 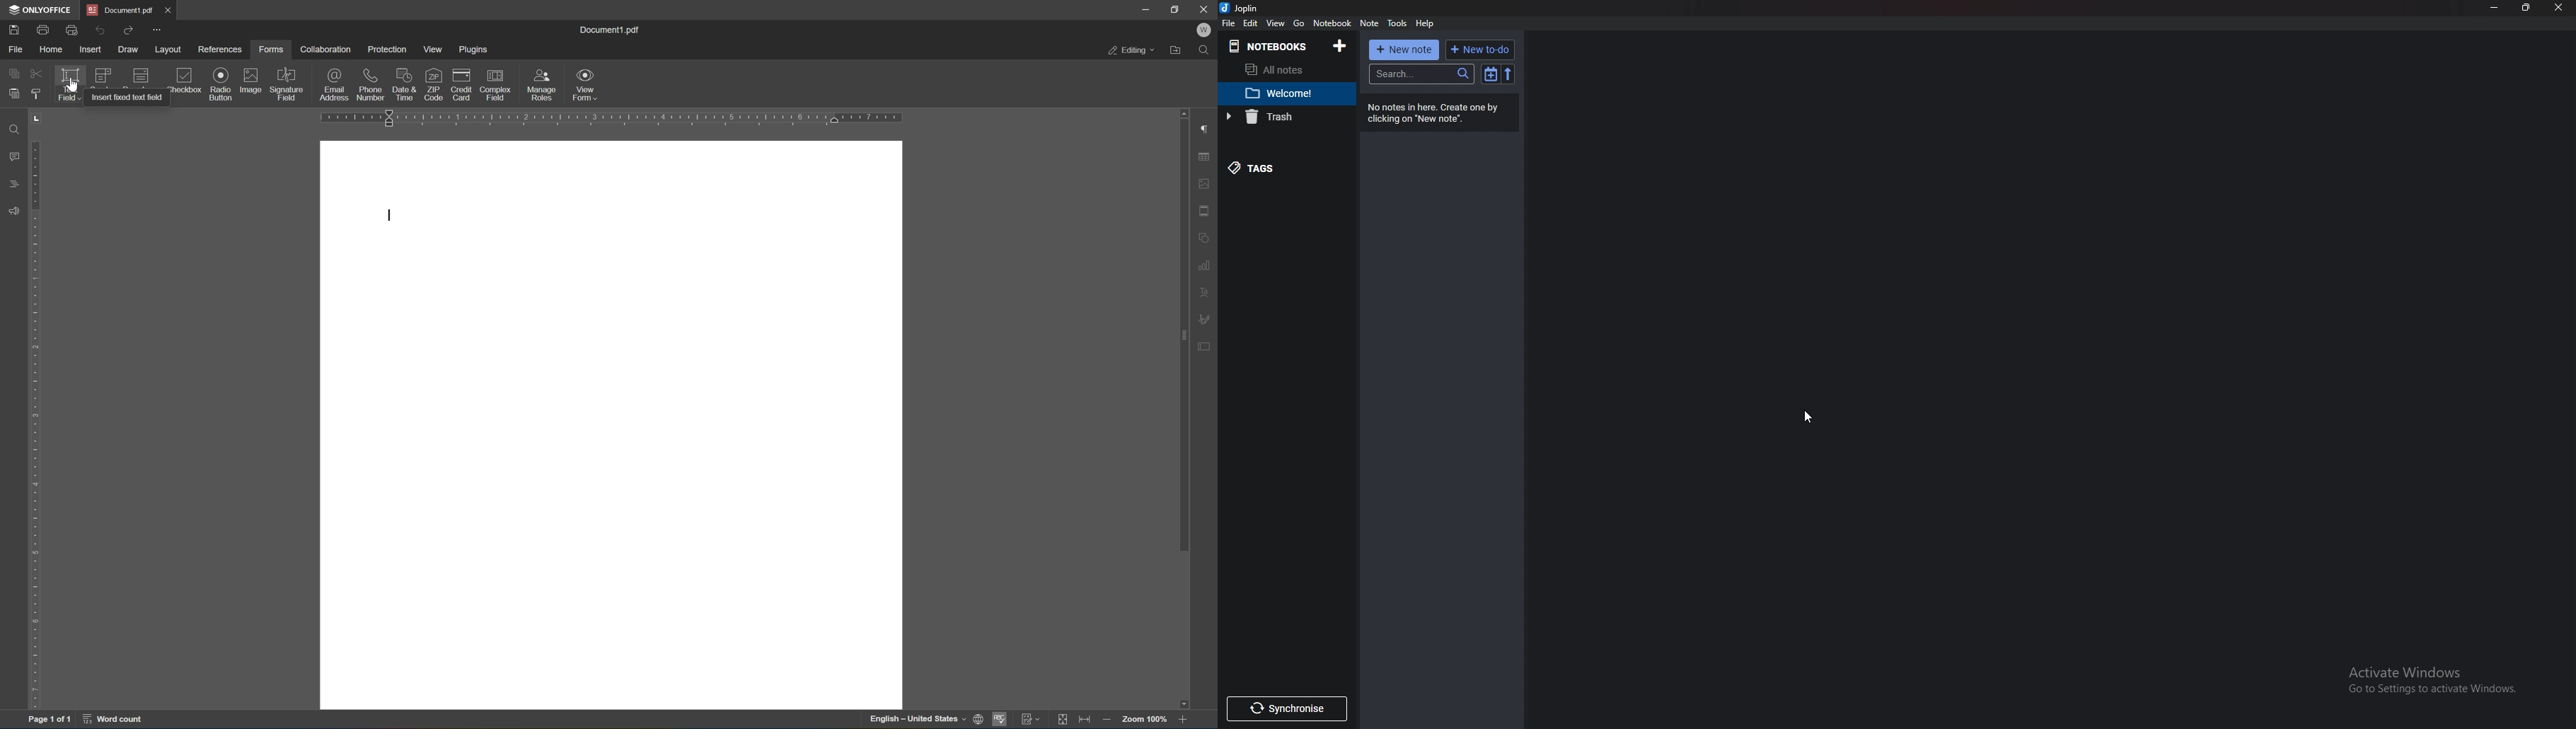 I want to click on references, so click(x=221, y=50).